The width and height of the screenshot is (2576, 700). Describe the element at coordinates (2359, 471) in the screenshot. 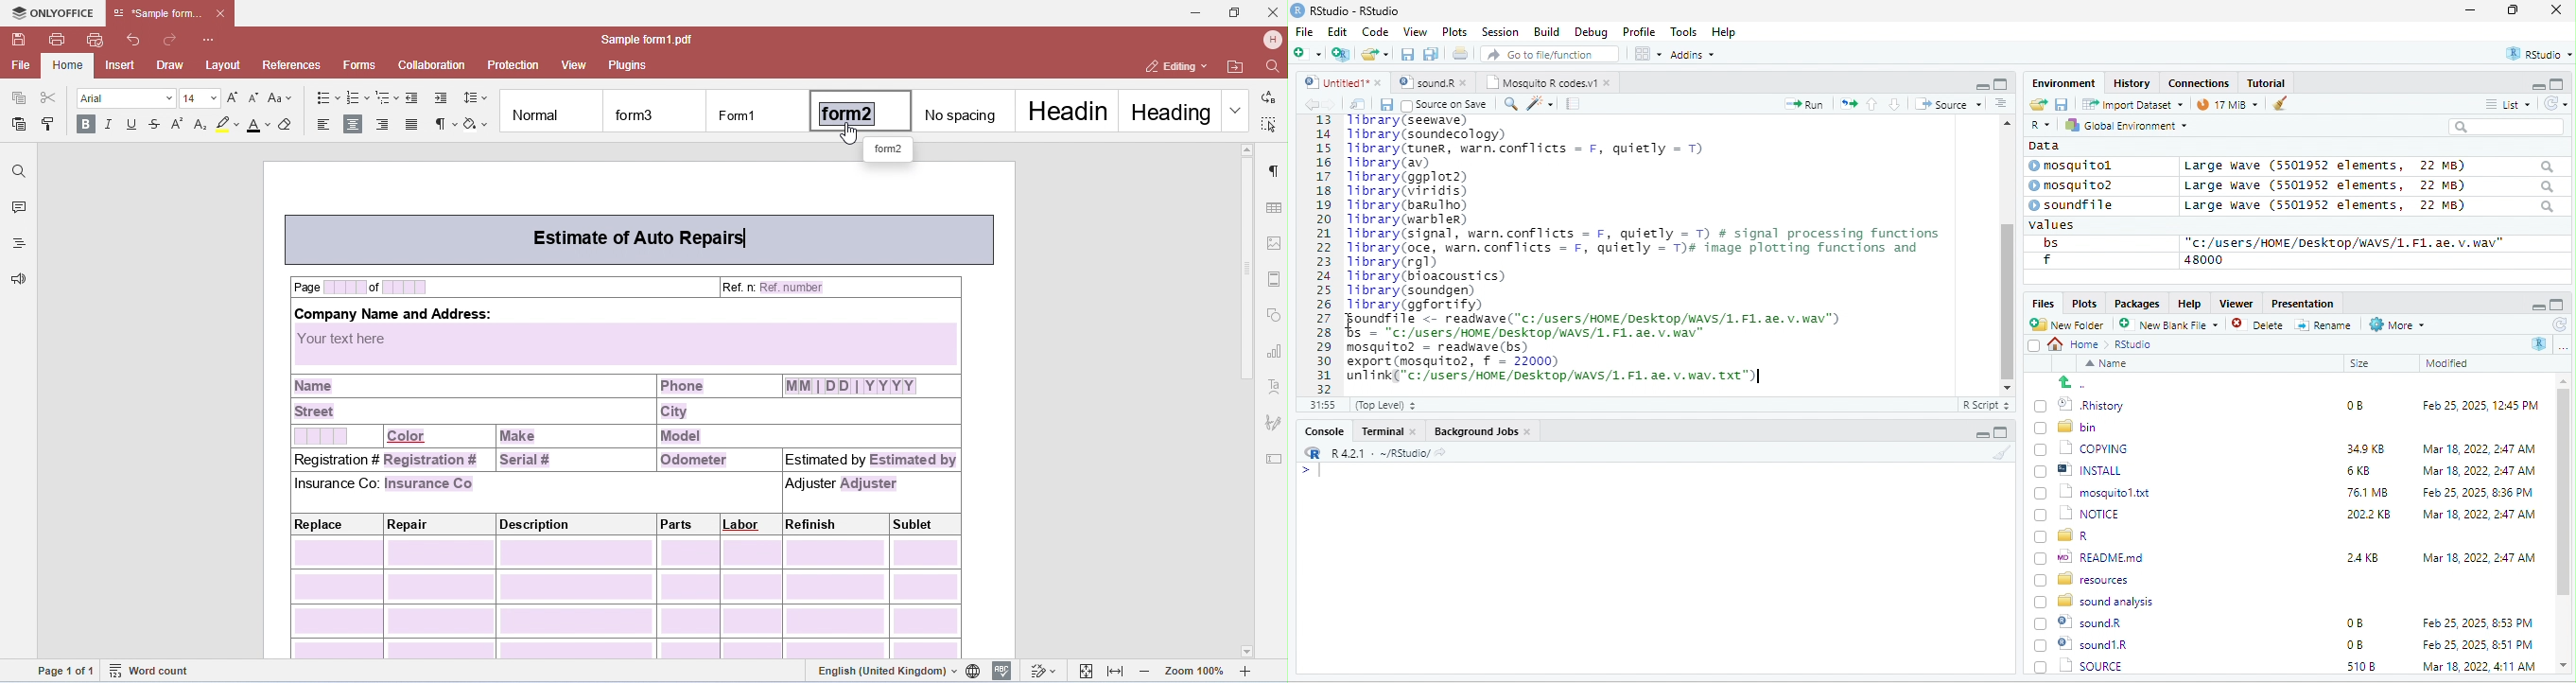

I see `6KB` at that location.